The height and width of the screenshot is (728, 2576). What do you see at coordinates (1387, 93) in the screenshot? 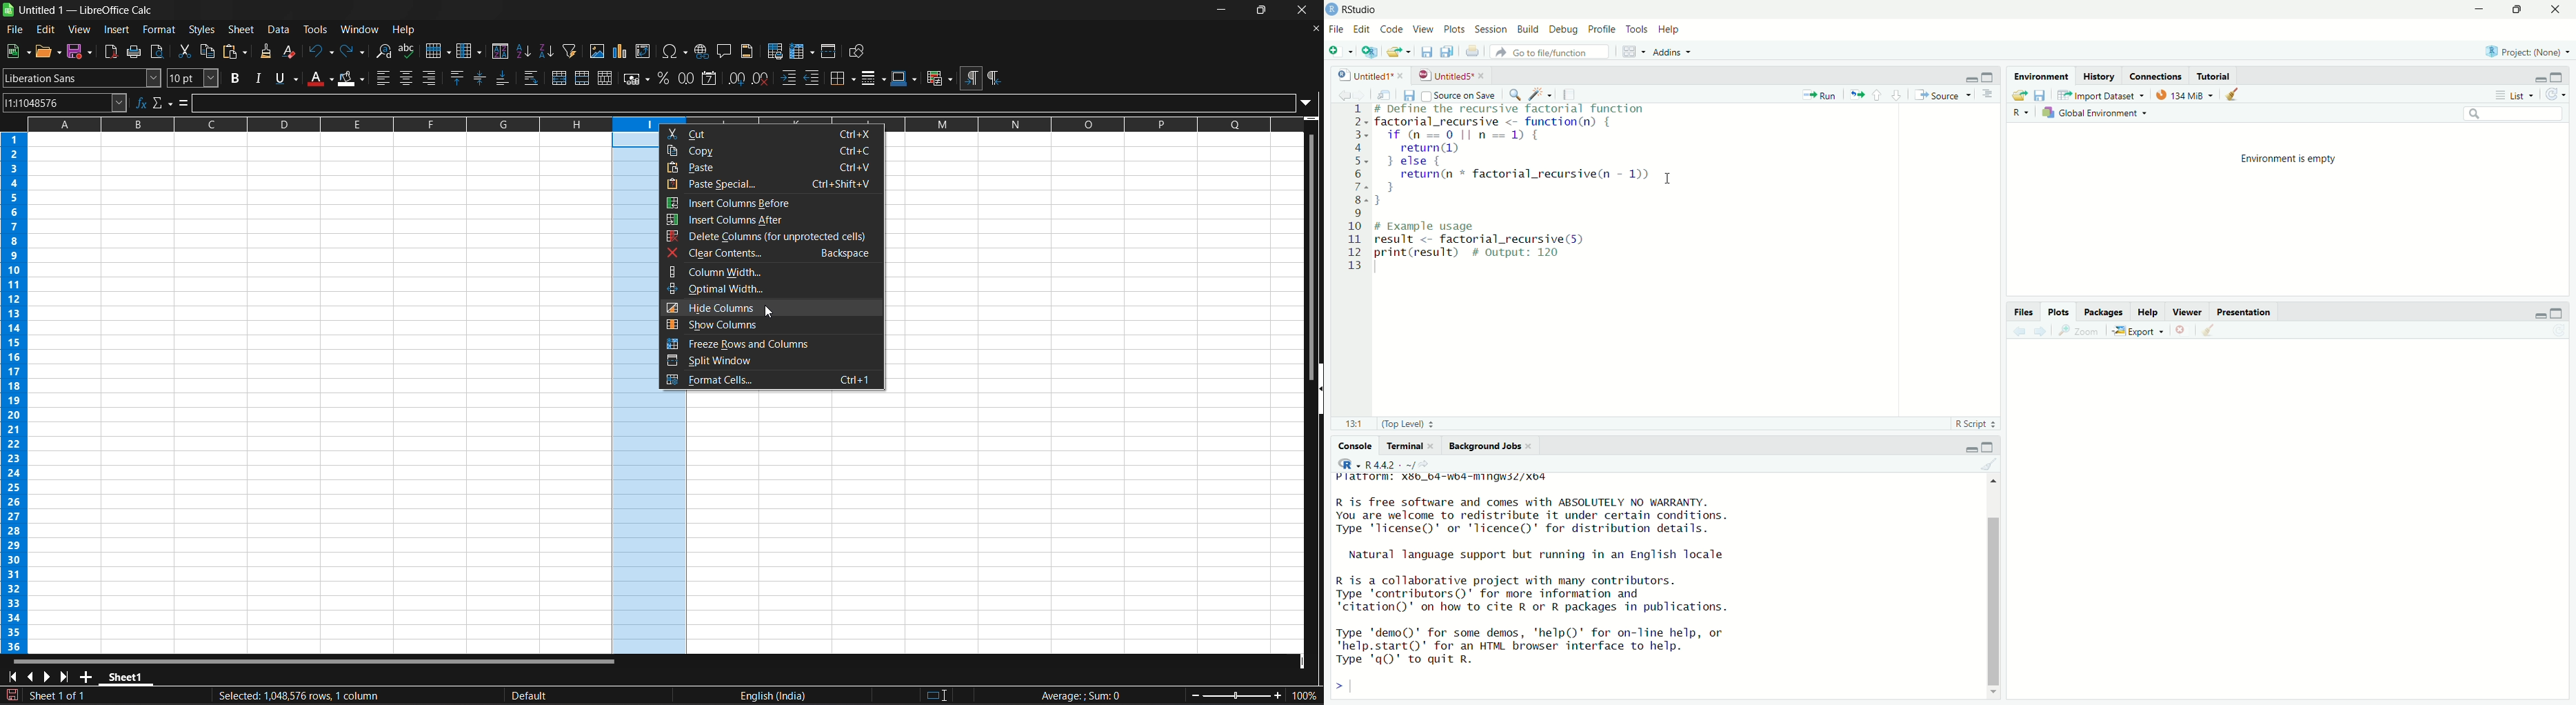
I see `Show in new window` at bounding box center [1387, 93].